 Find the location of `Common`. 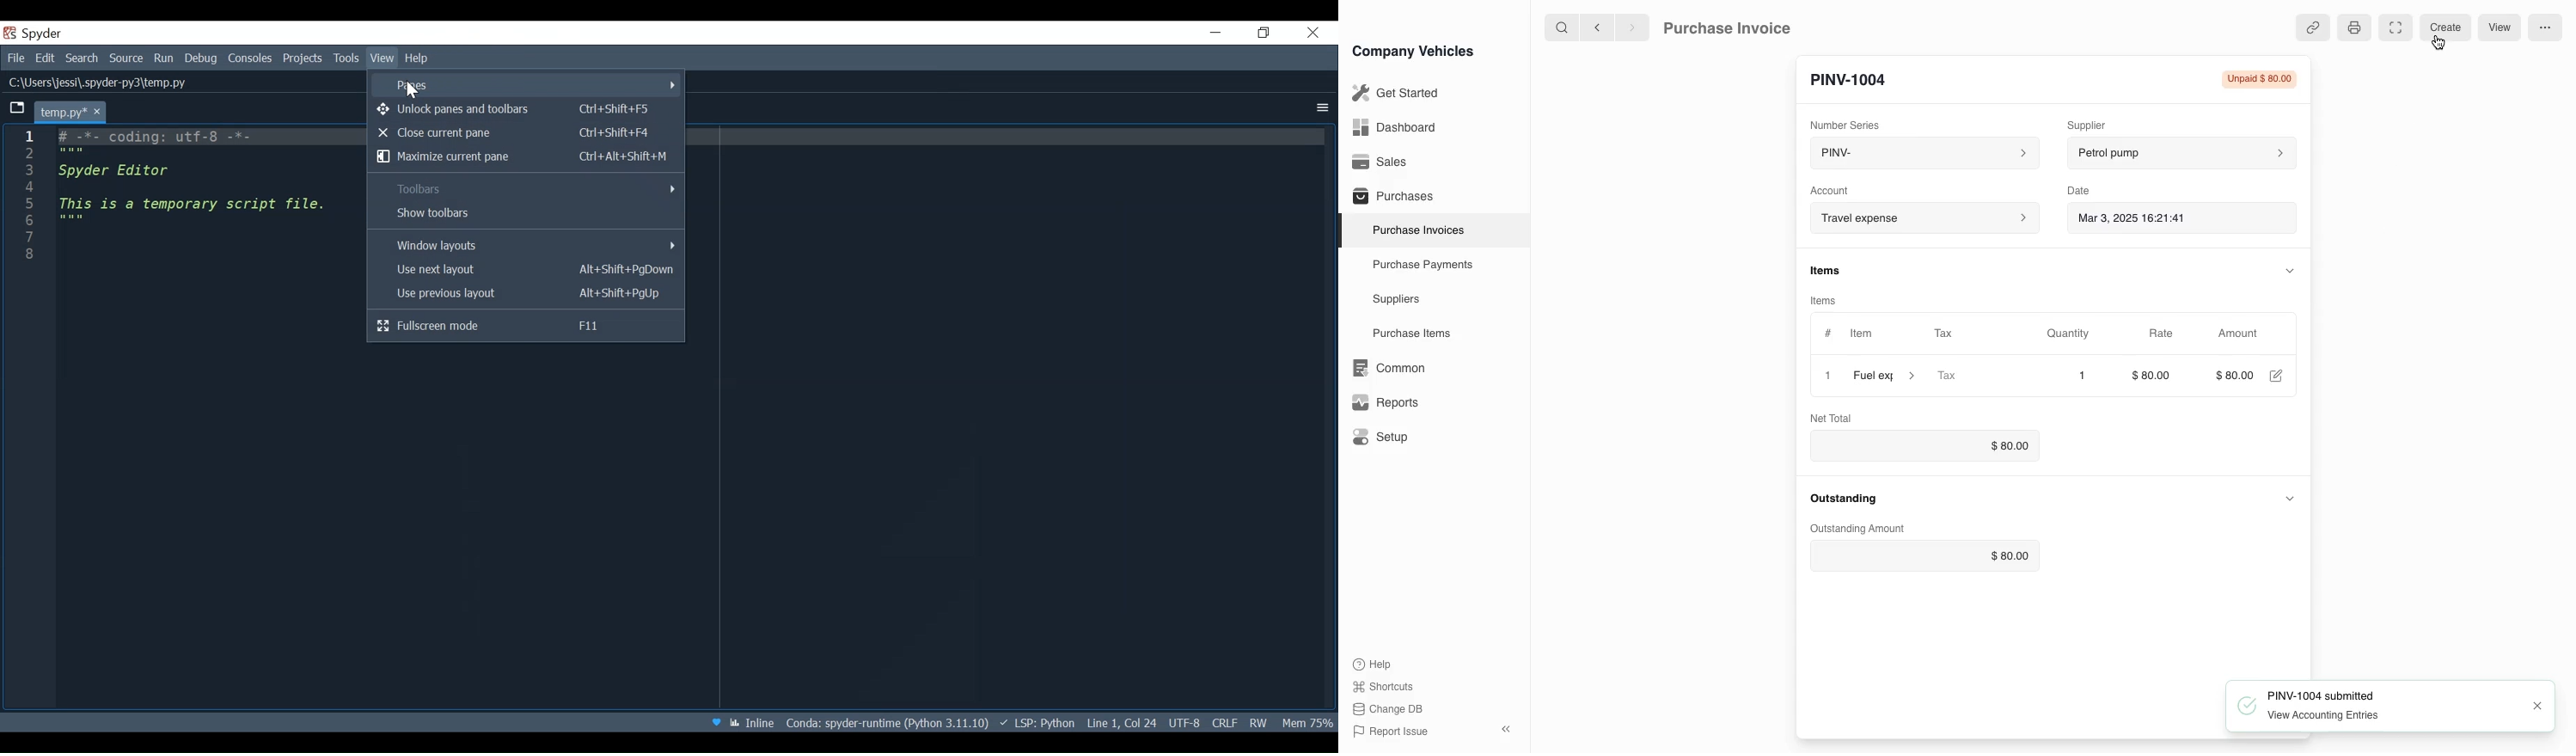

Common is located at coordinates (1385, 368).